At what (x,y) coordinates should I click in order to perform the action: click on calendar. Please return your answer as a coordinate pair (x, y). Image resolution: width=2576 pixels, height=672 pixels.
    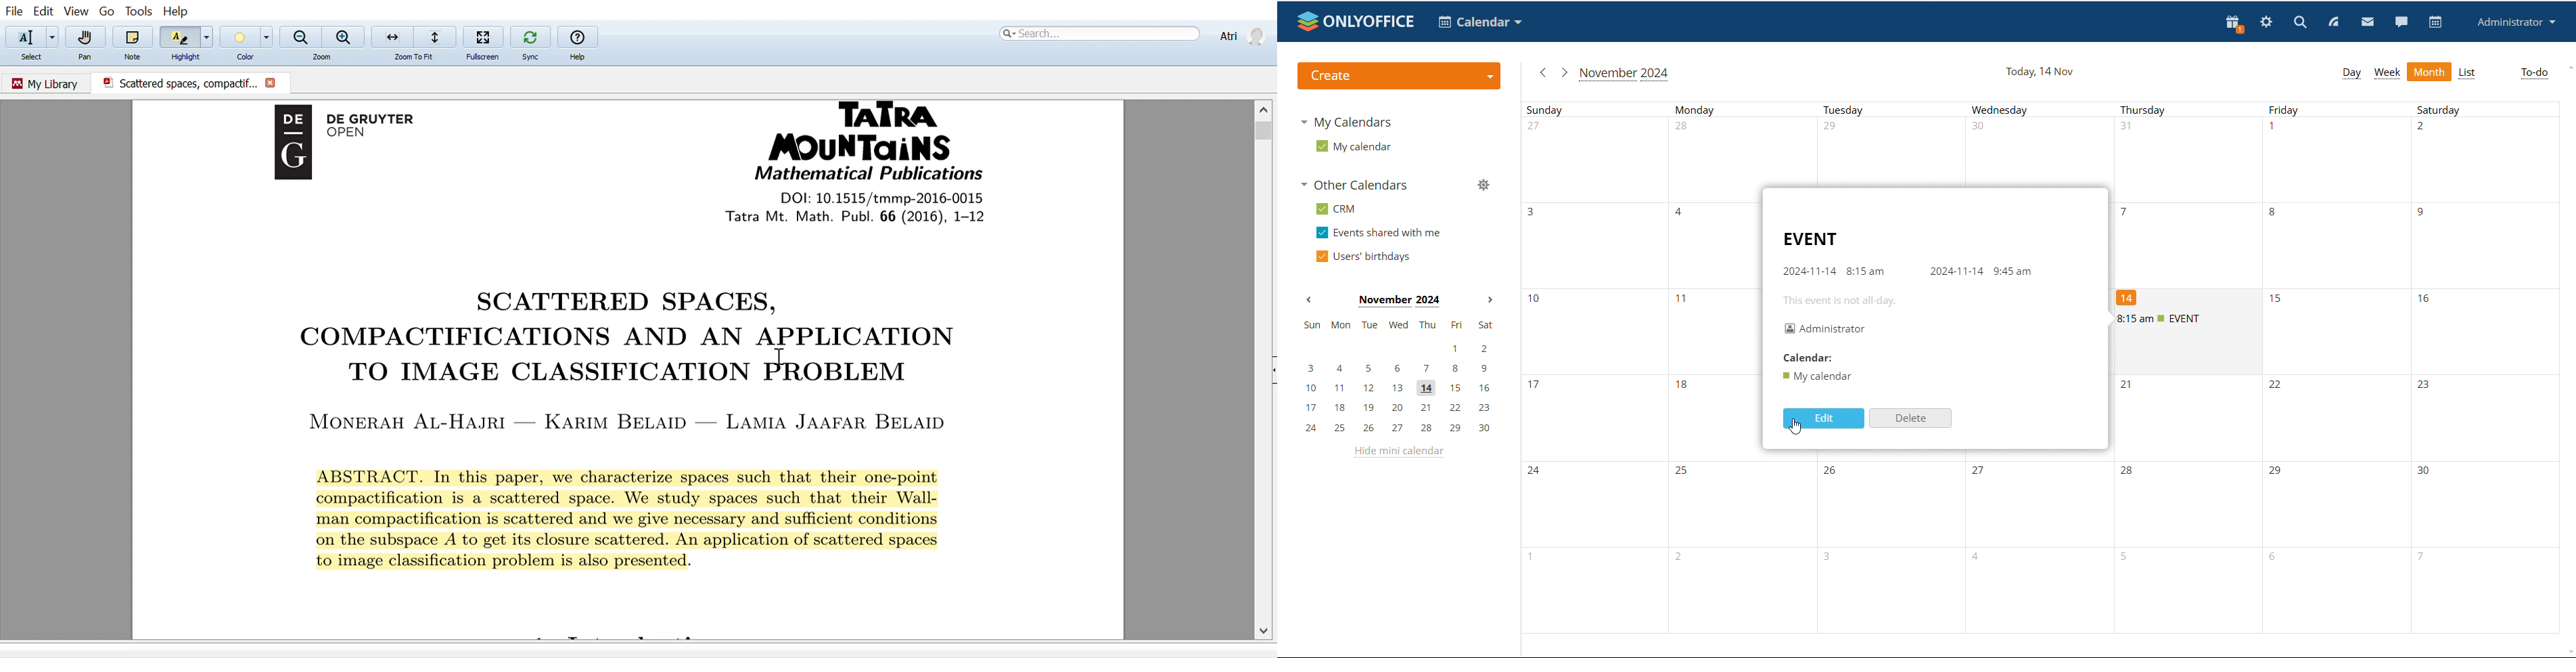
    Looking at the image, I should click on (1817, 377).